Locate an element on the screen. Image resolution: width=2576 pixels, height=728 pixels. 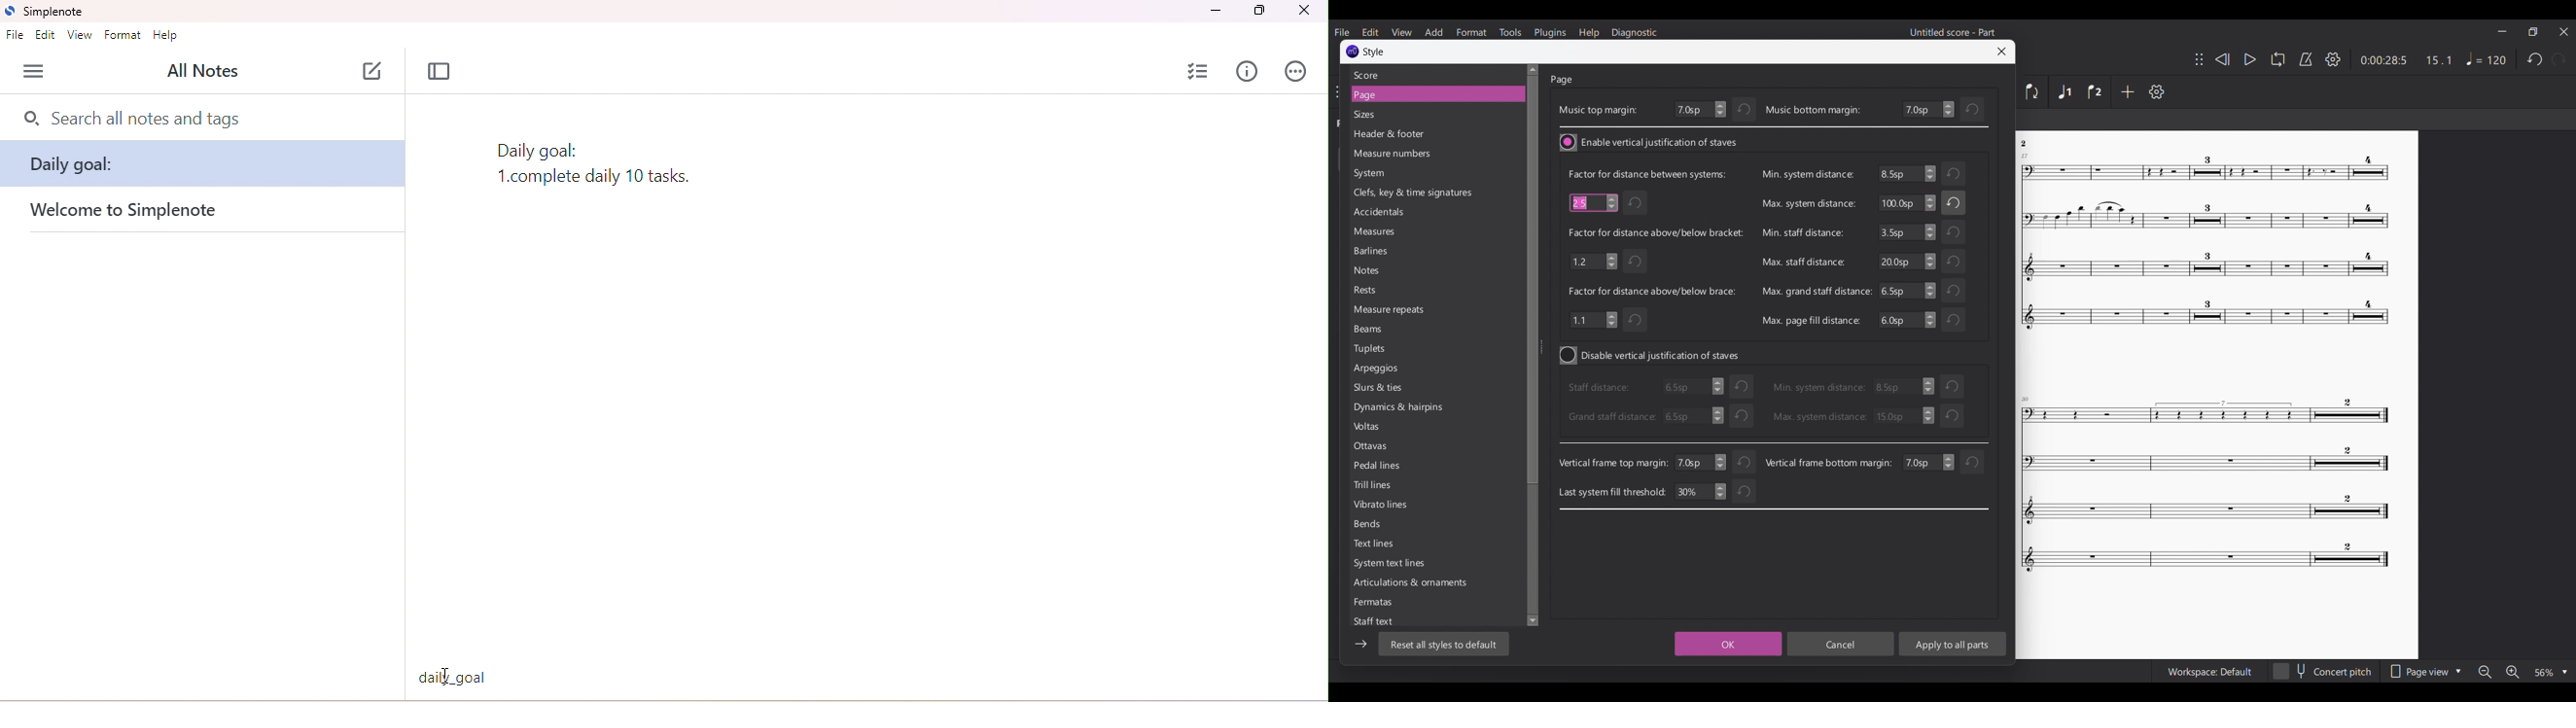
undo is located at coordinates (1741, 386).